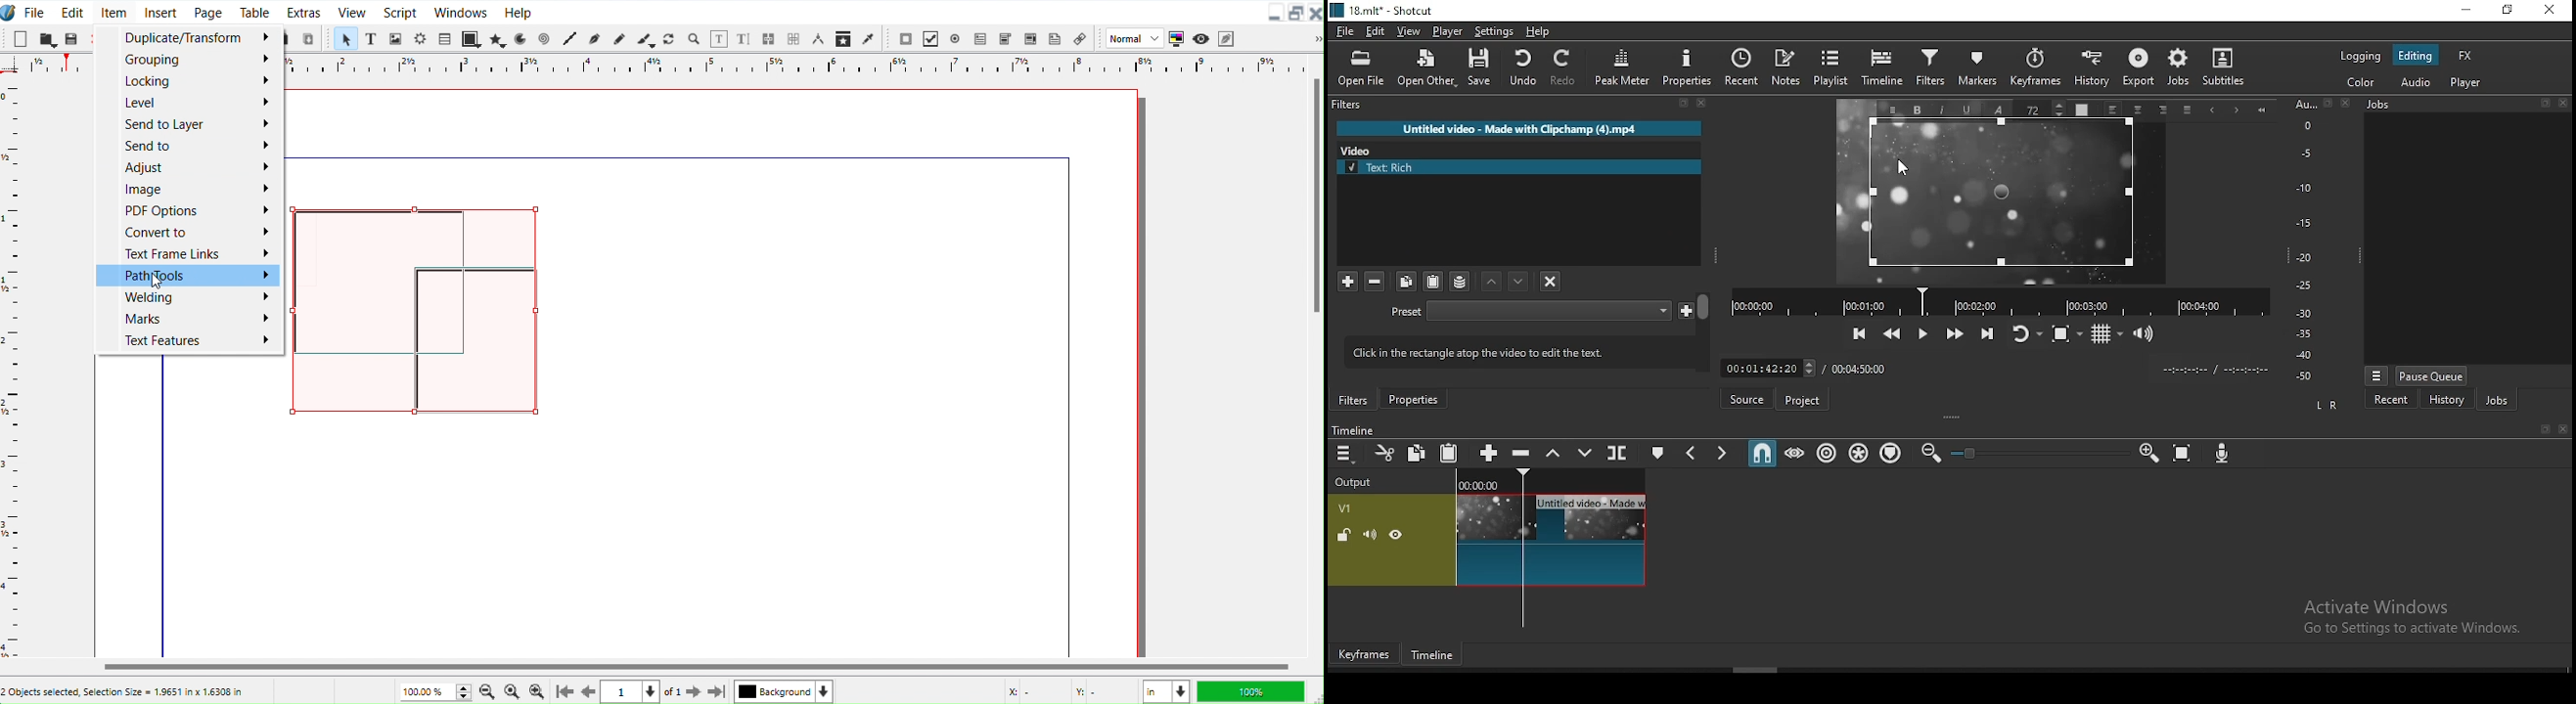  I want to click on Paste, so click(310, 38).